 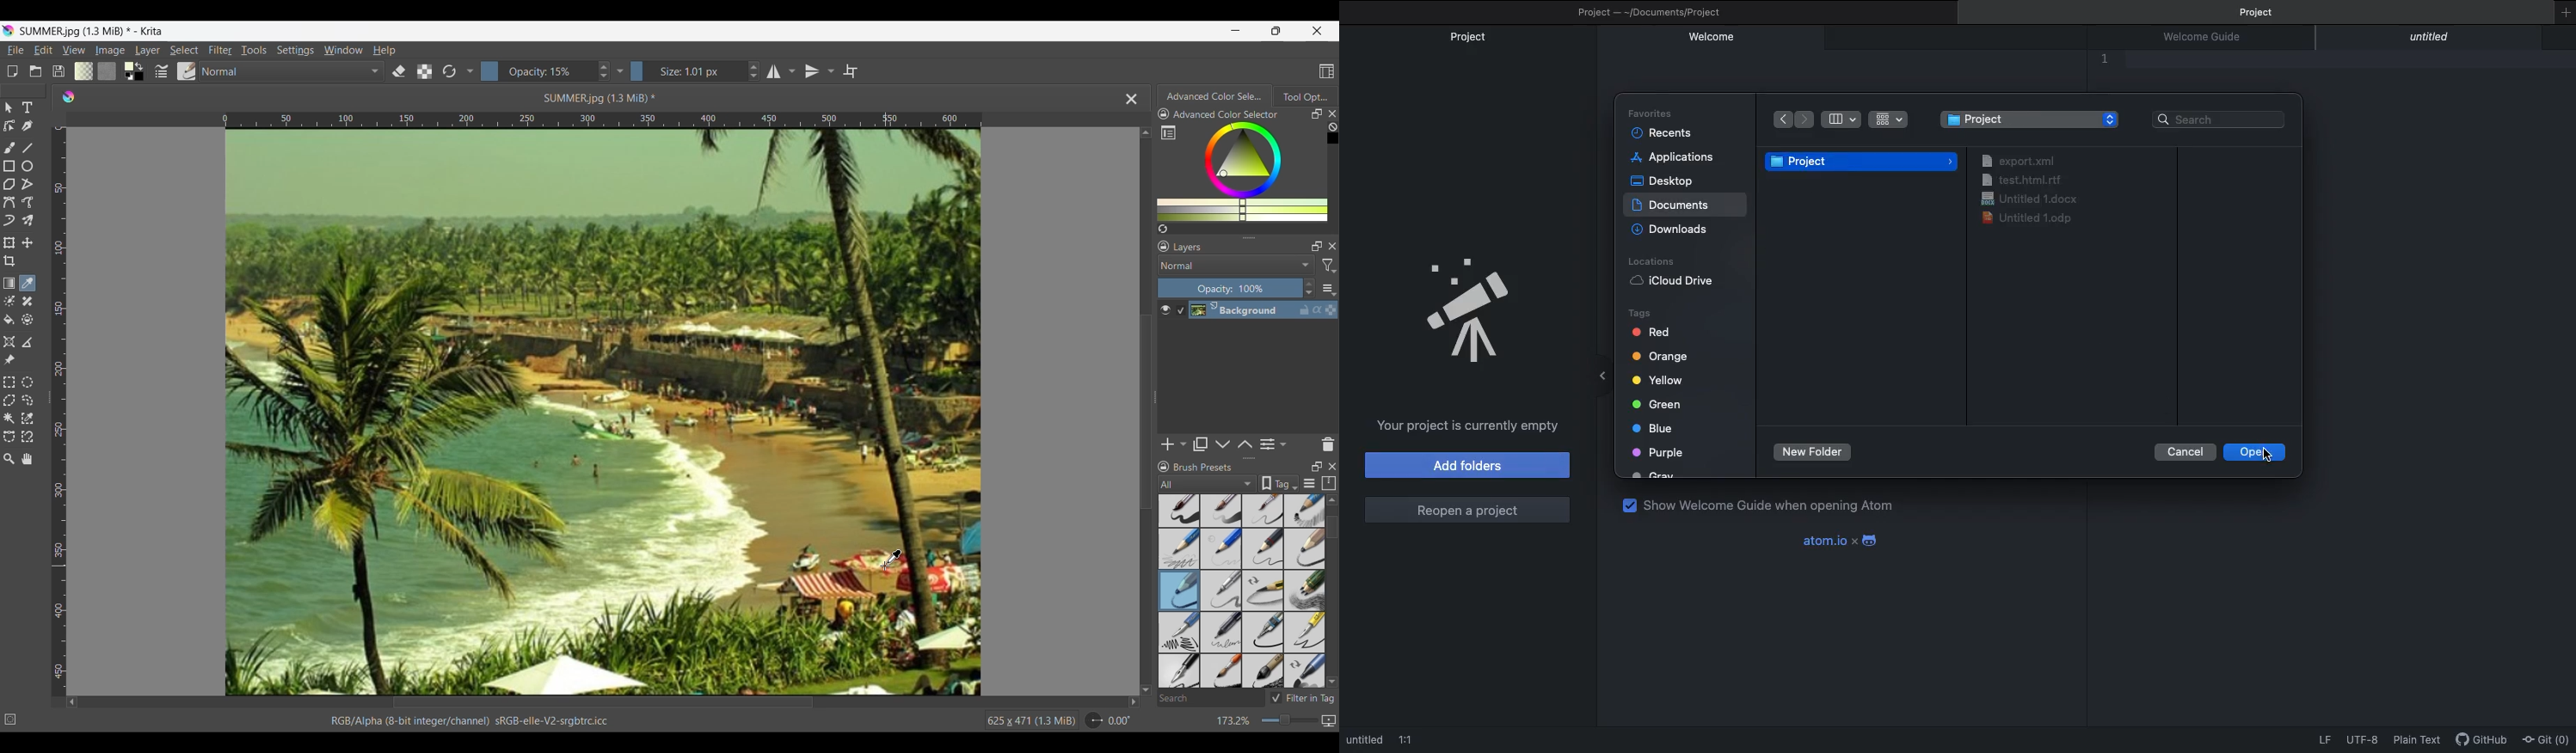 I want to click on 1:!, so click(x=1409, y=740).